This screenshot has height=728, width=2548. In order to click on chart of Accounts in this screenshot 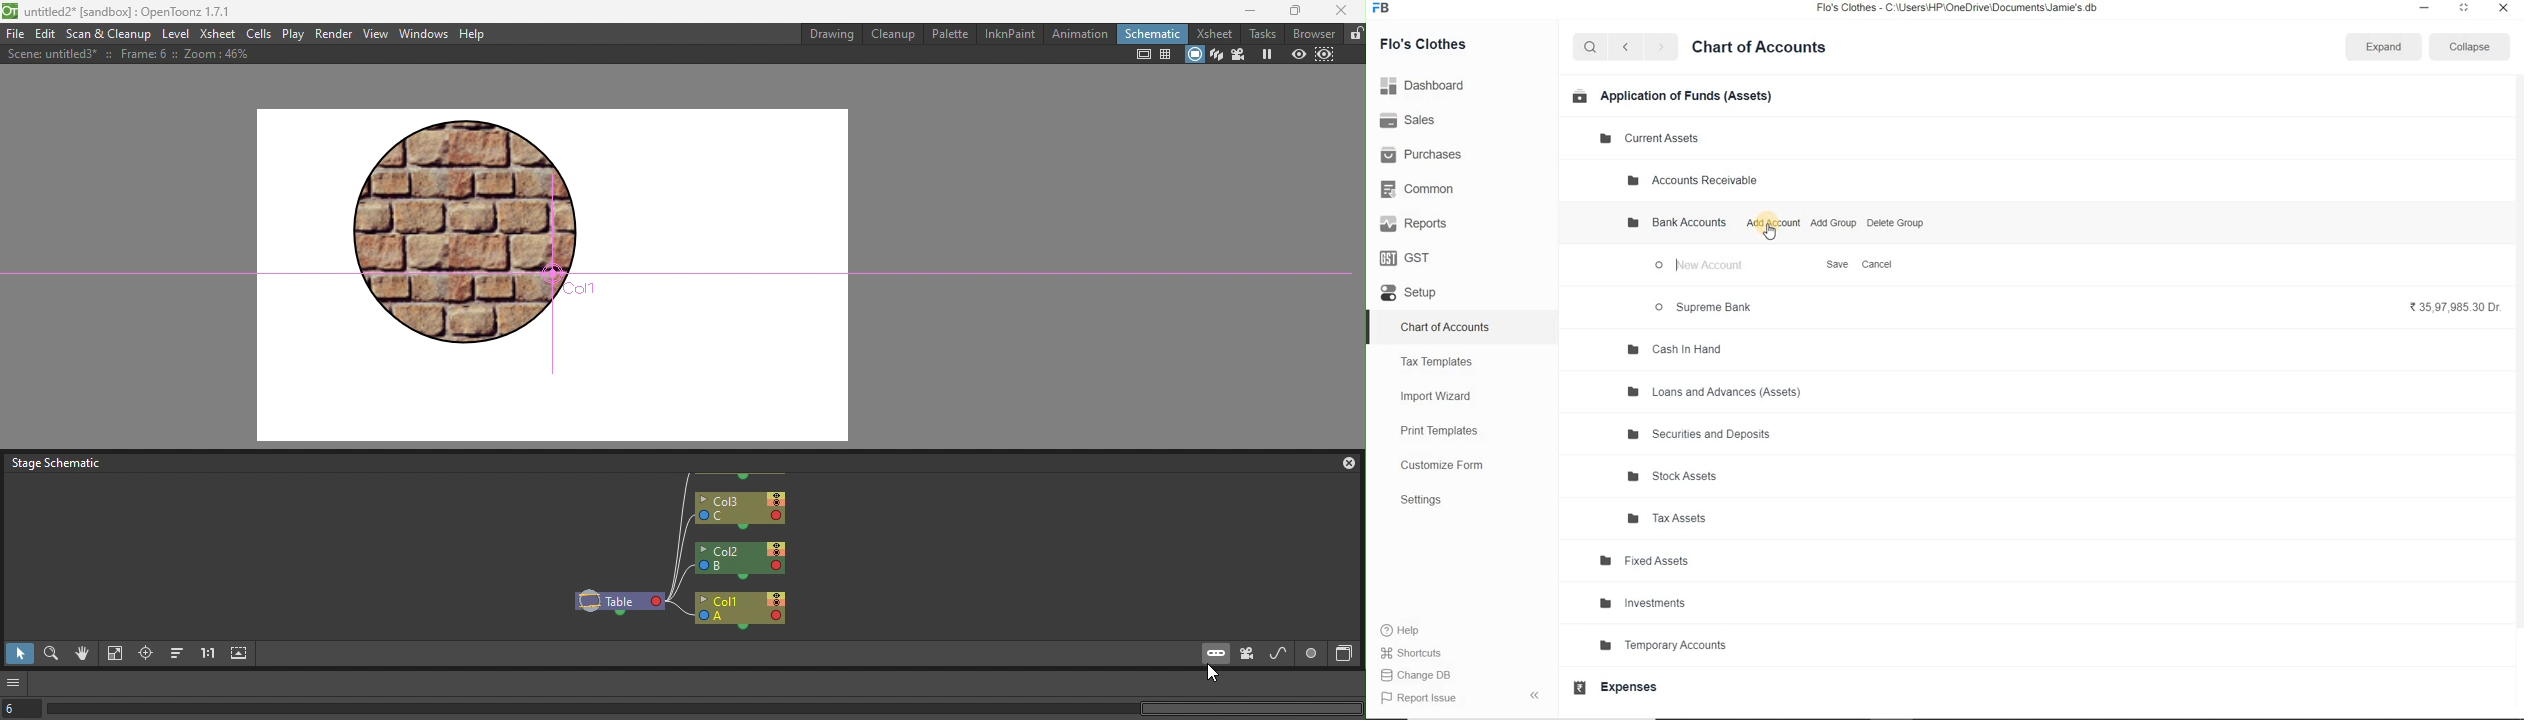, I will do `click(1458, 328)`.